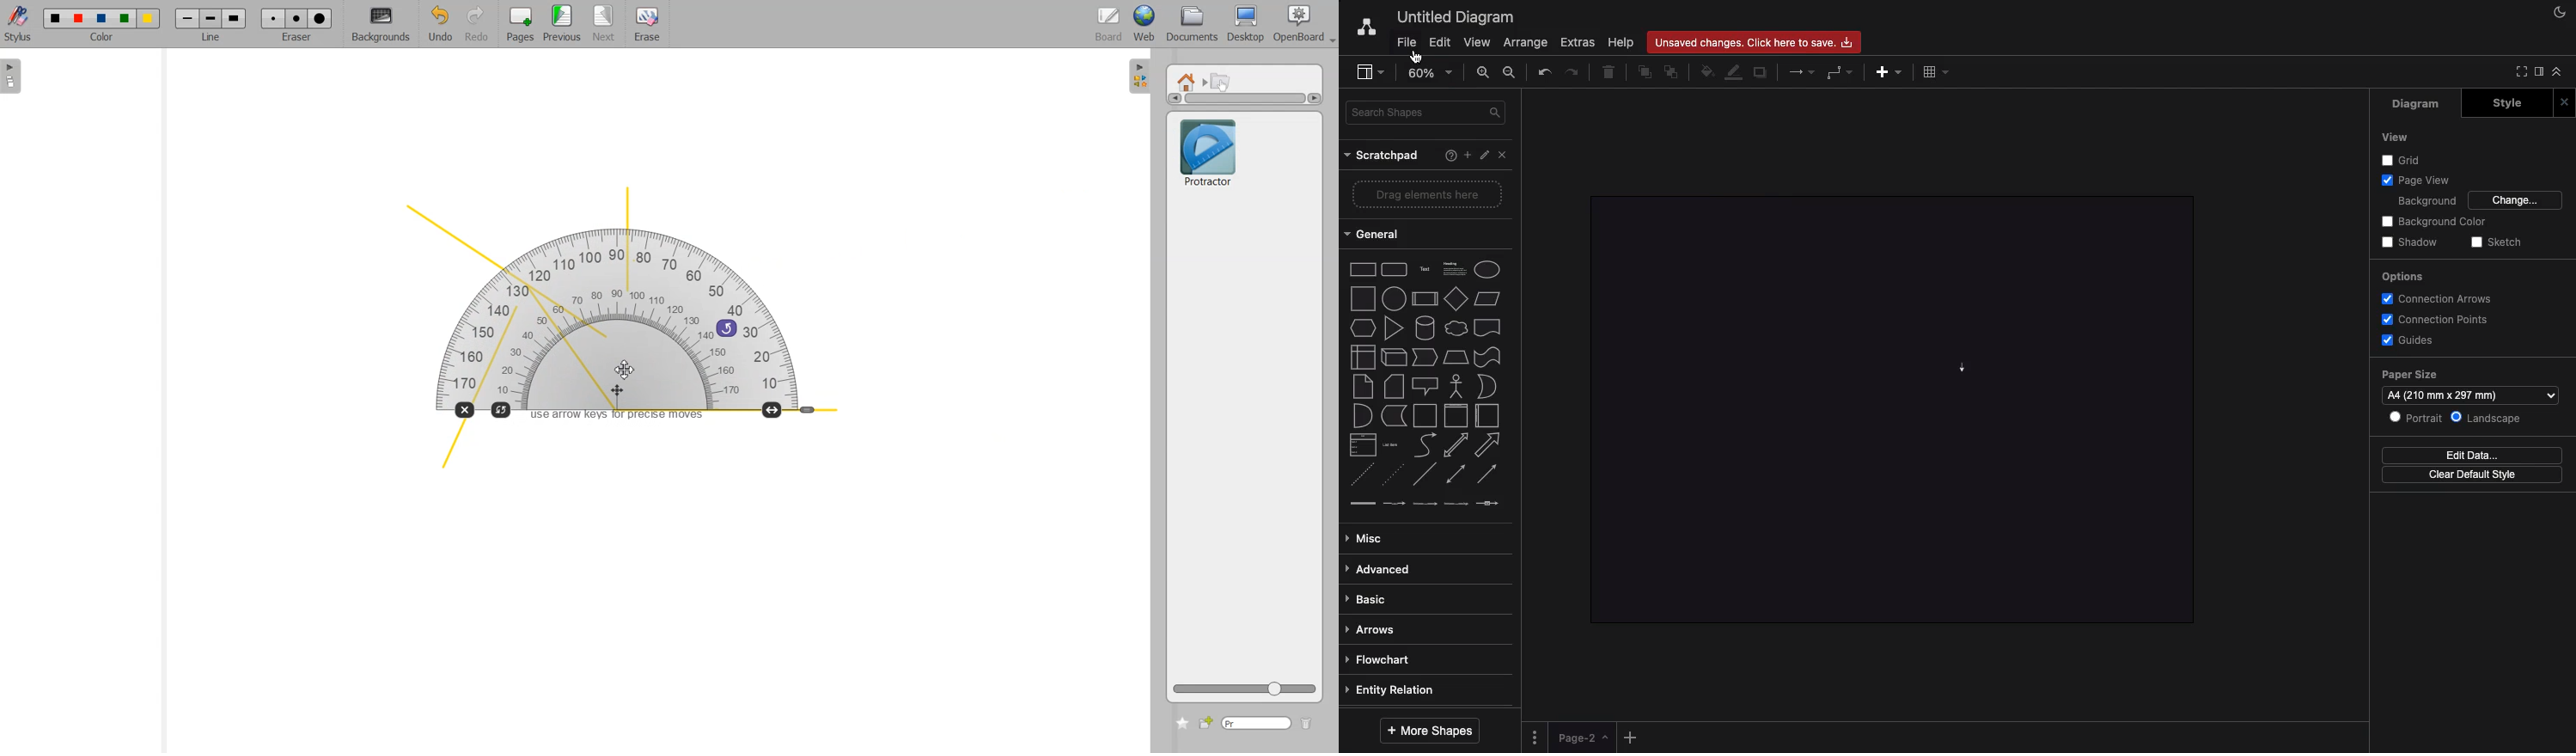  Describe the element at coordinates (1609, 73) in the screenshot. I see `Delete` at that location.